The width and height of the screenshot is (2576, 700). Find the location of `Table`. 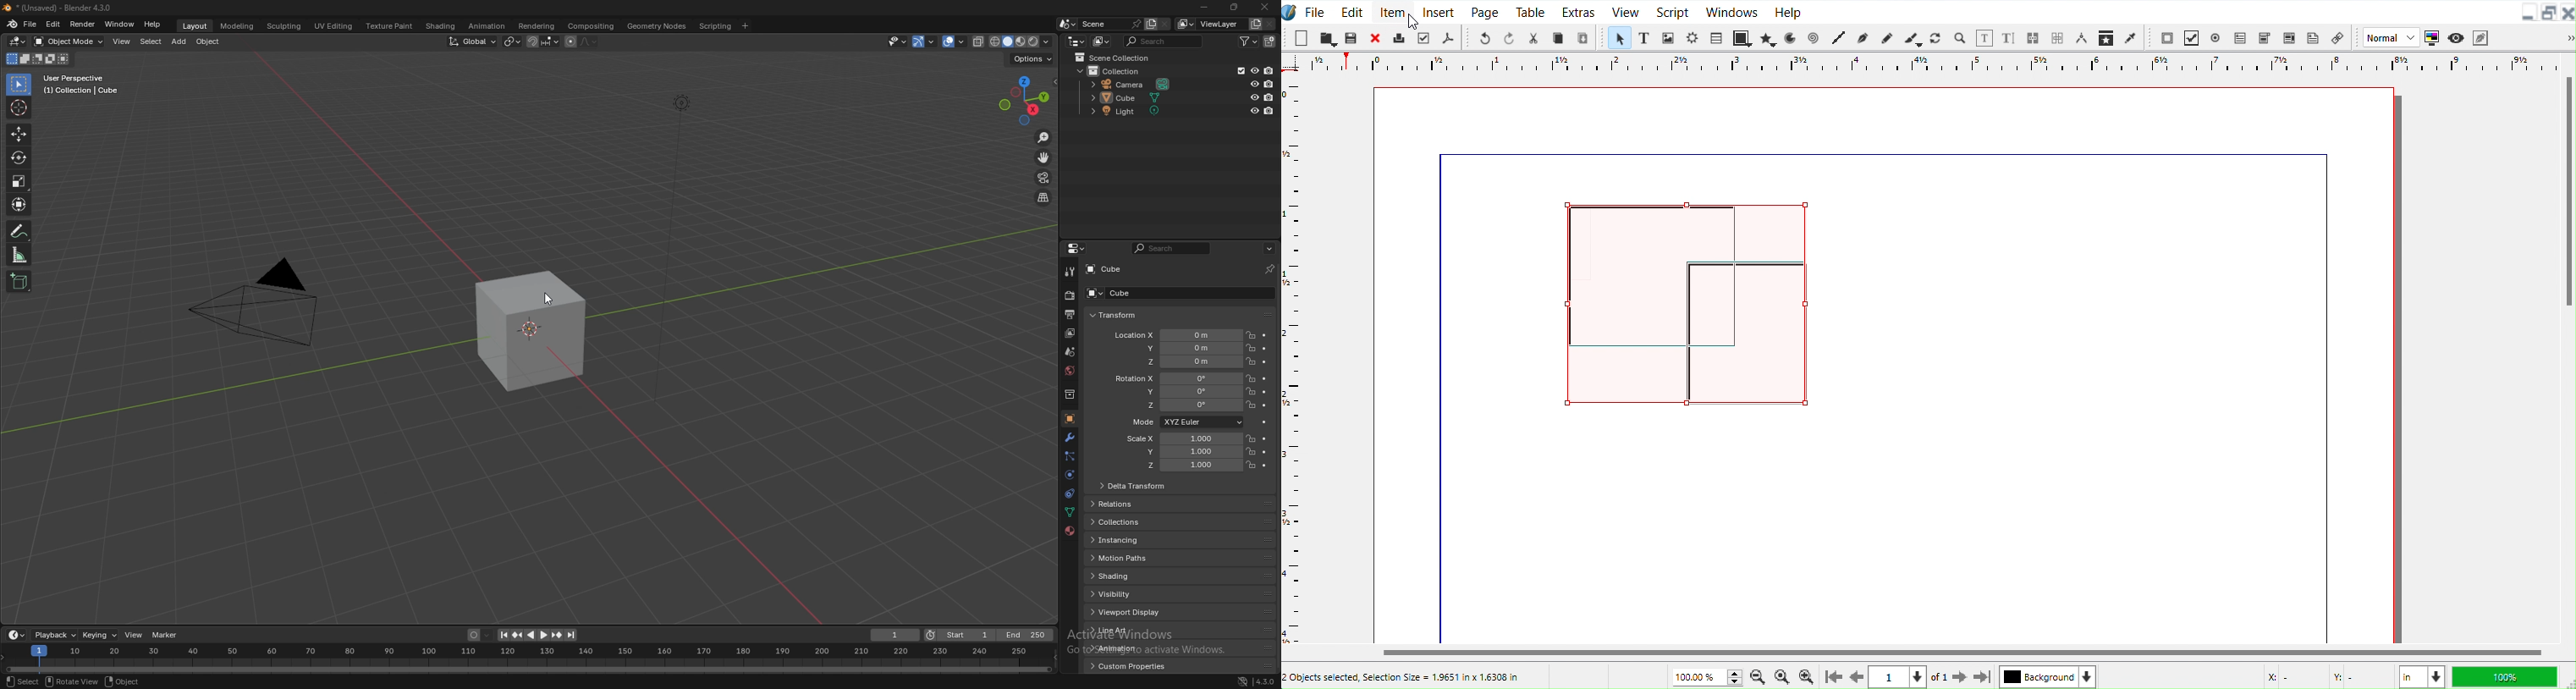

Table is located at coordinates (1531, 11).